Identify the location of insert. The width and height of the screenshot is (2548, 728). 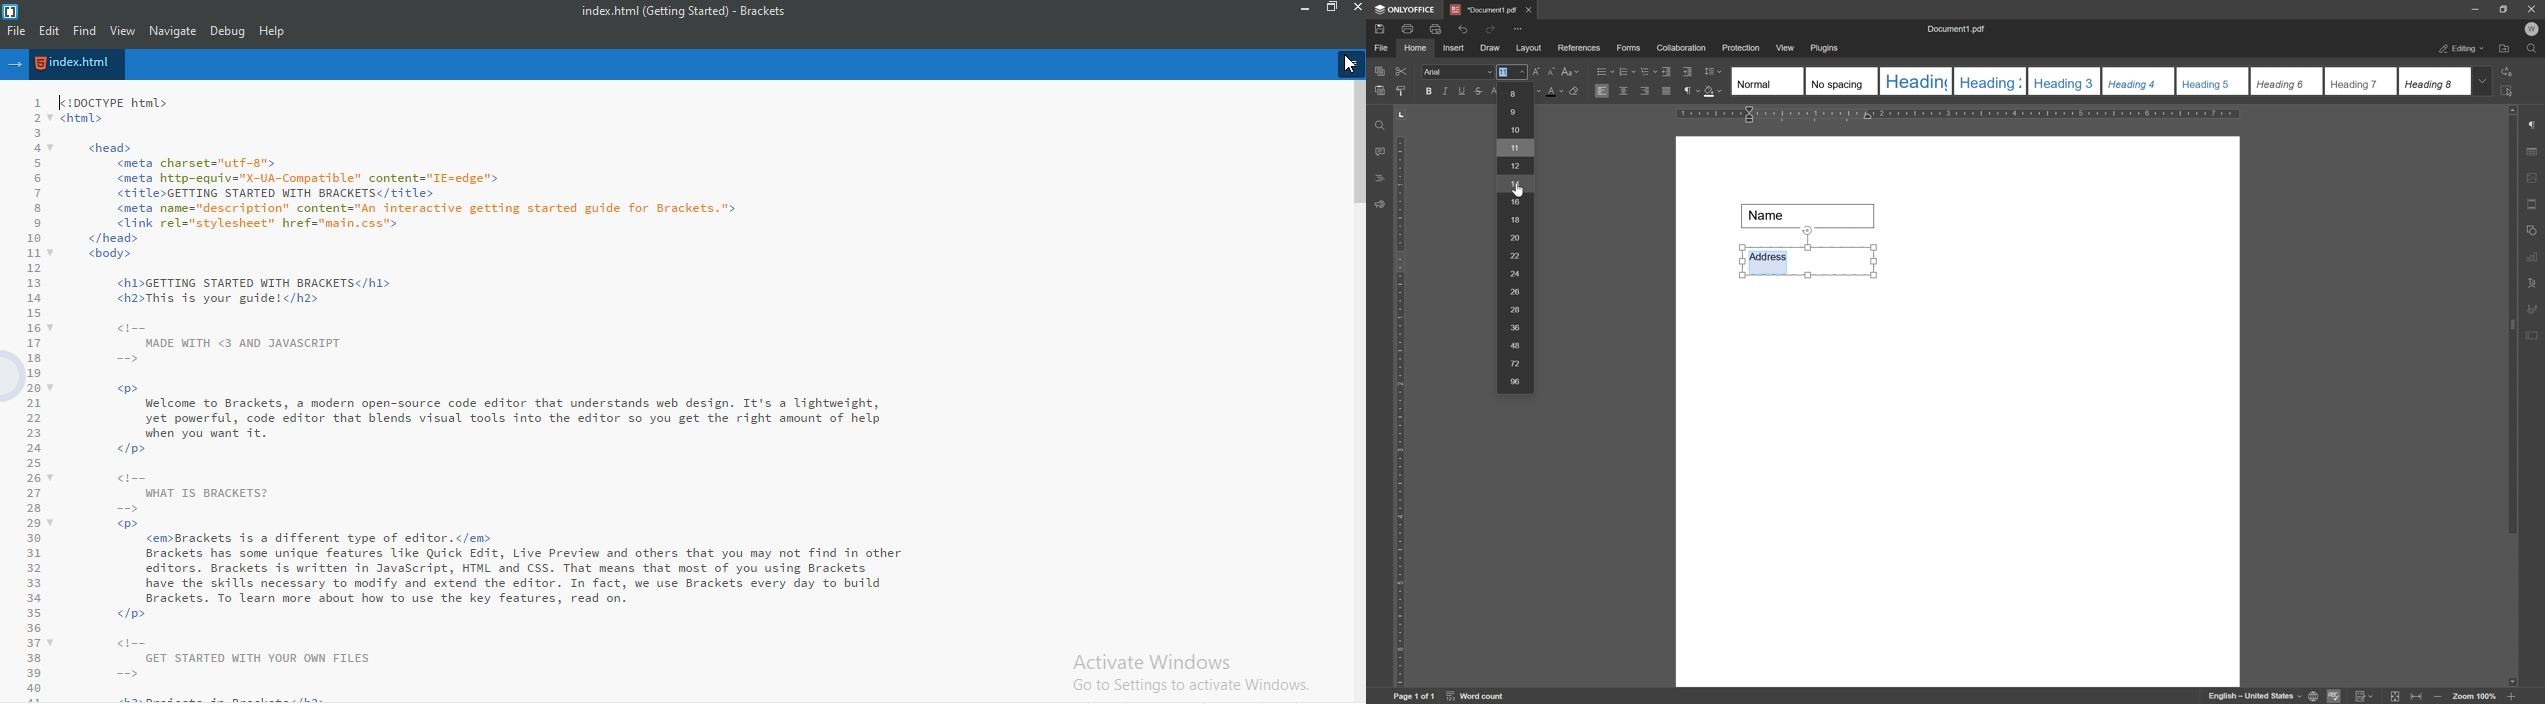
(1453, 48).